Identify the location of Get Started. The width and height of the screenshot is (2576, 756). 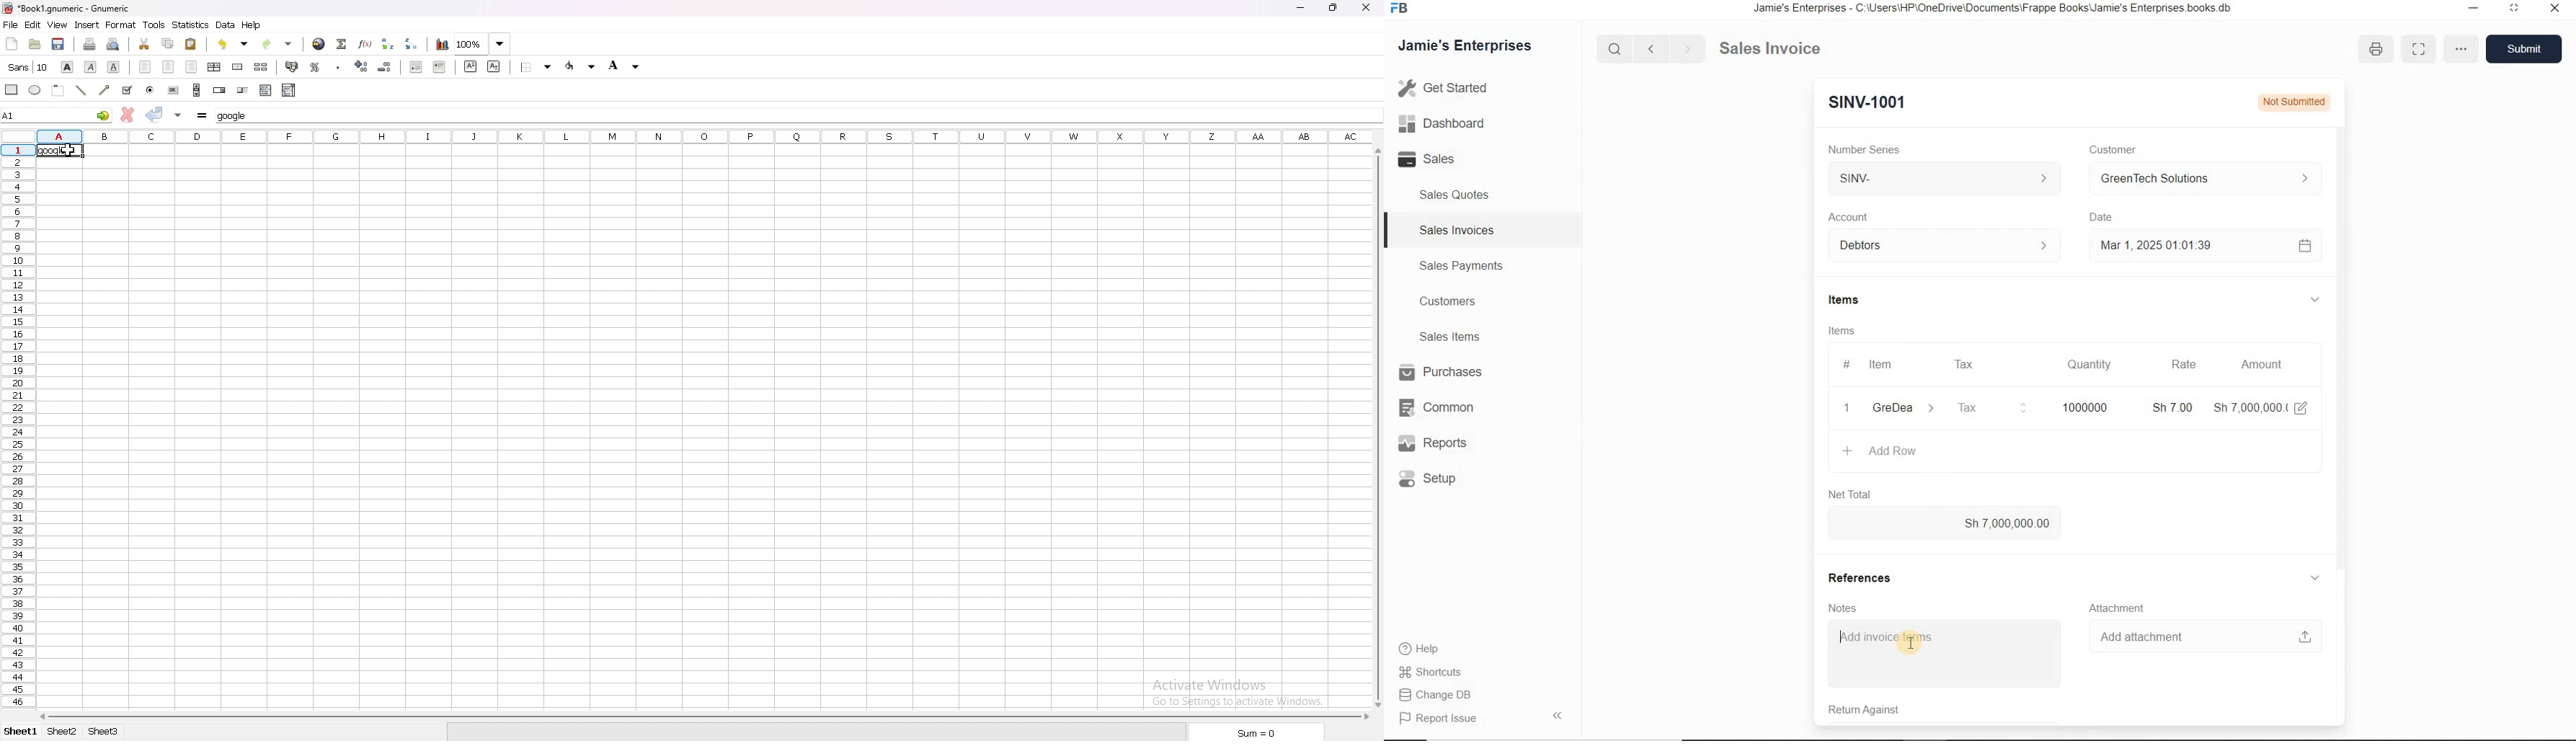
(1443, 89).